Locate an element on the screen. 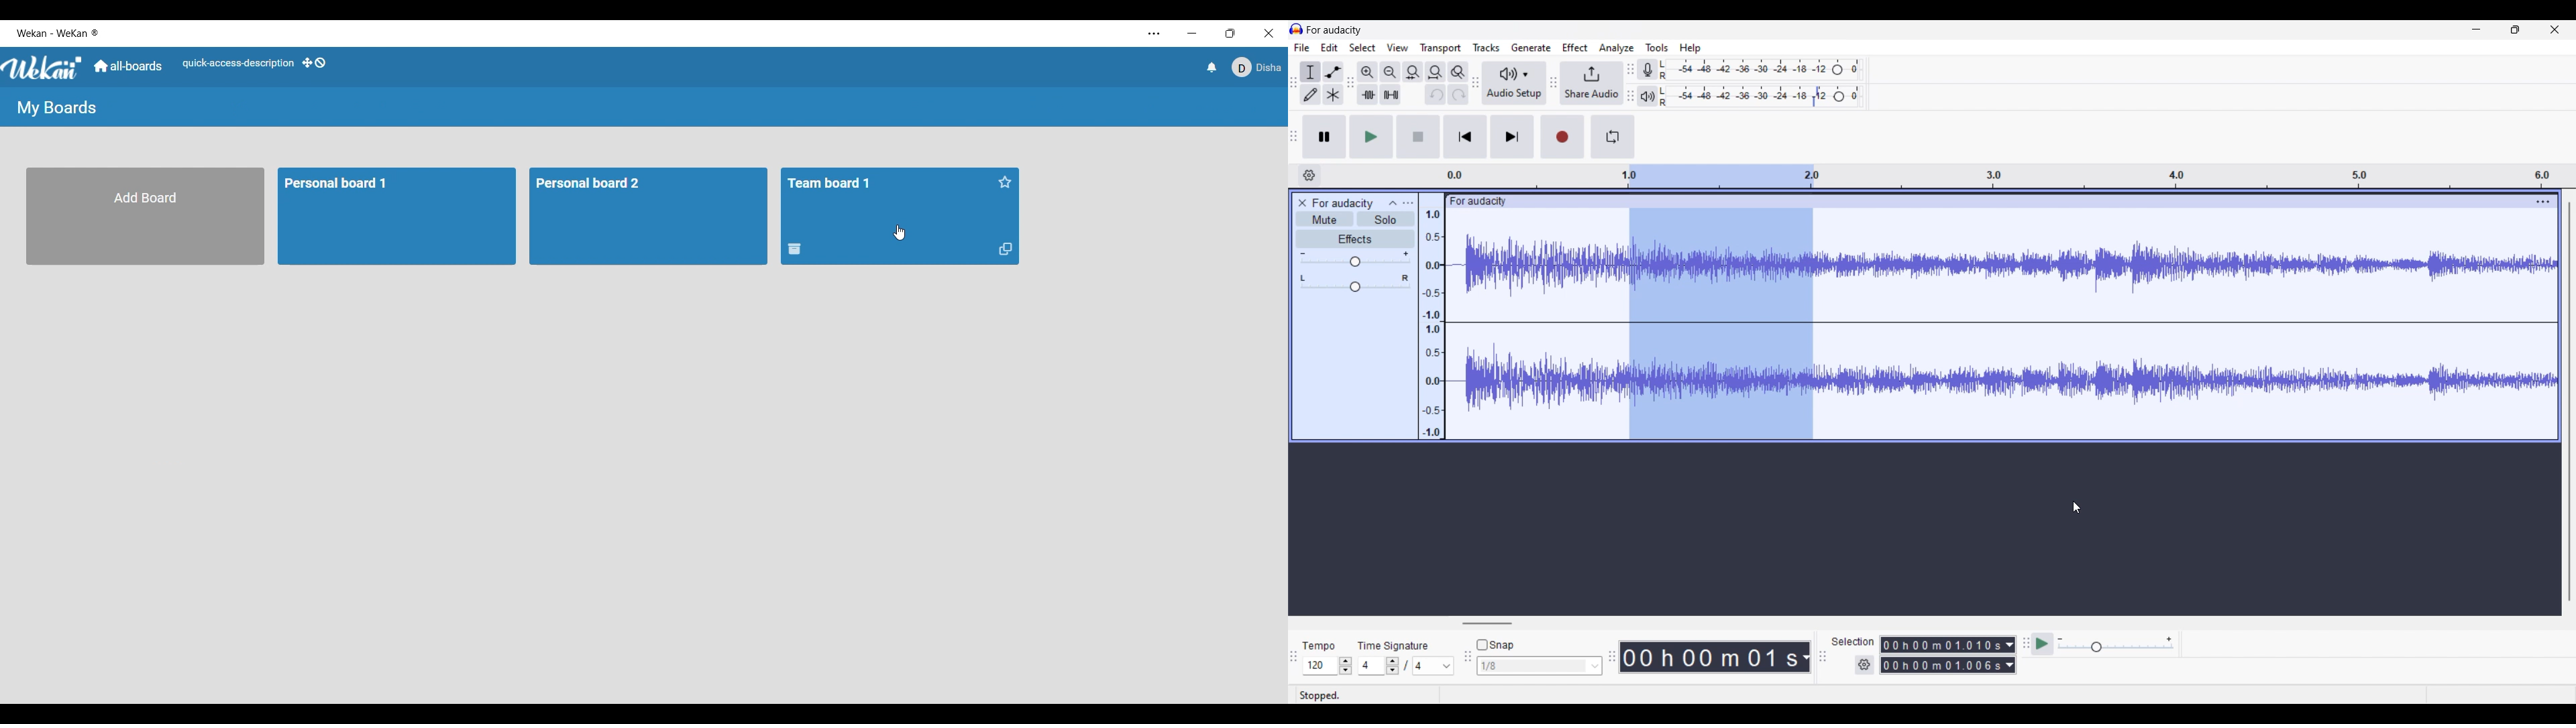 The width and height of the screenshot is (2576, 728). Silence audio selection is located at coordinates (1391, 95).